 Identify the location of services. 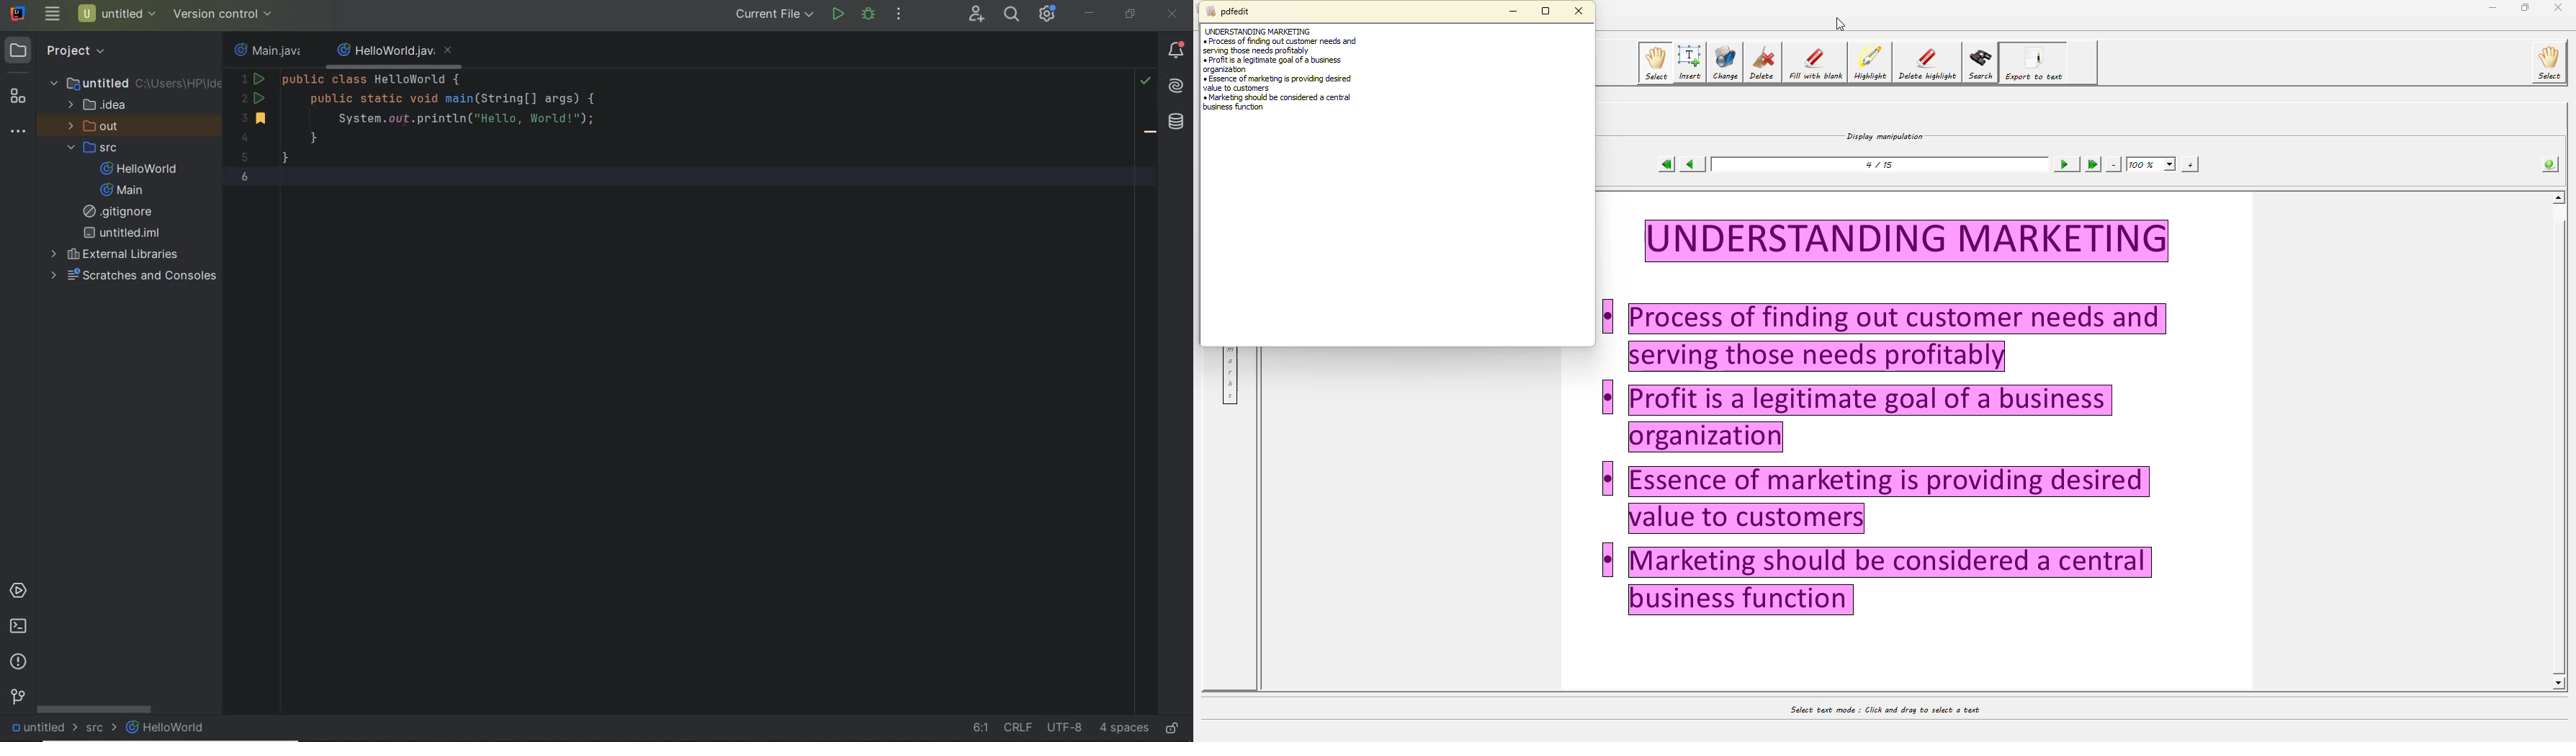
(18, 591).